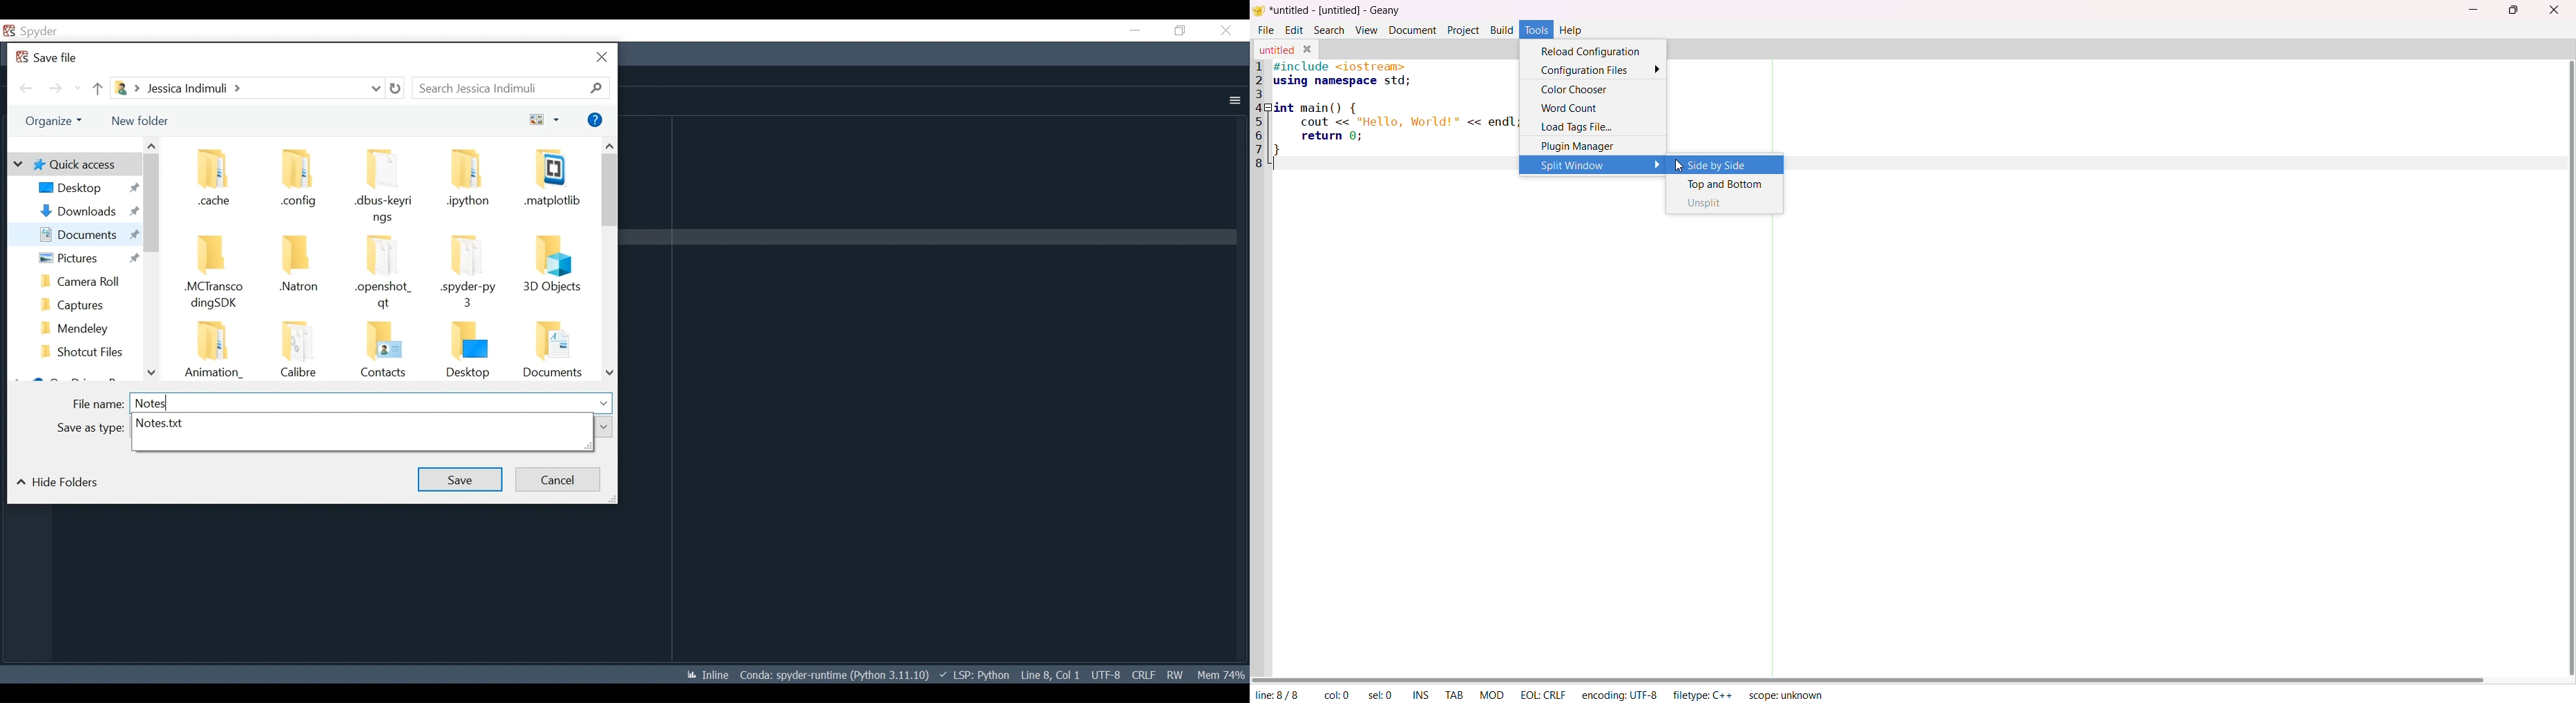  I want to click on Search, so click(1330, 30).